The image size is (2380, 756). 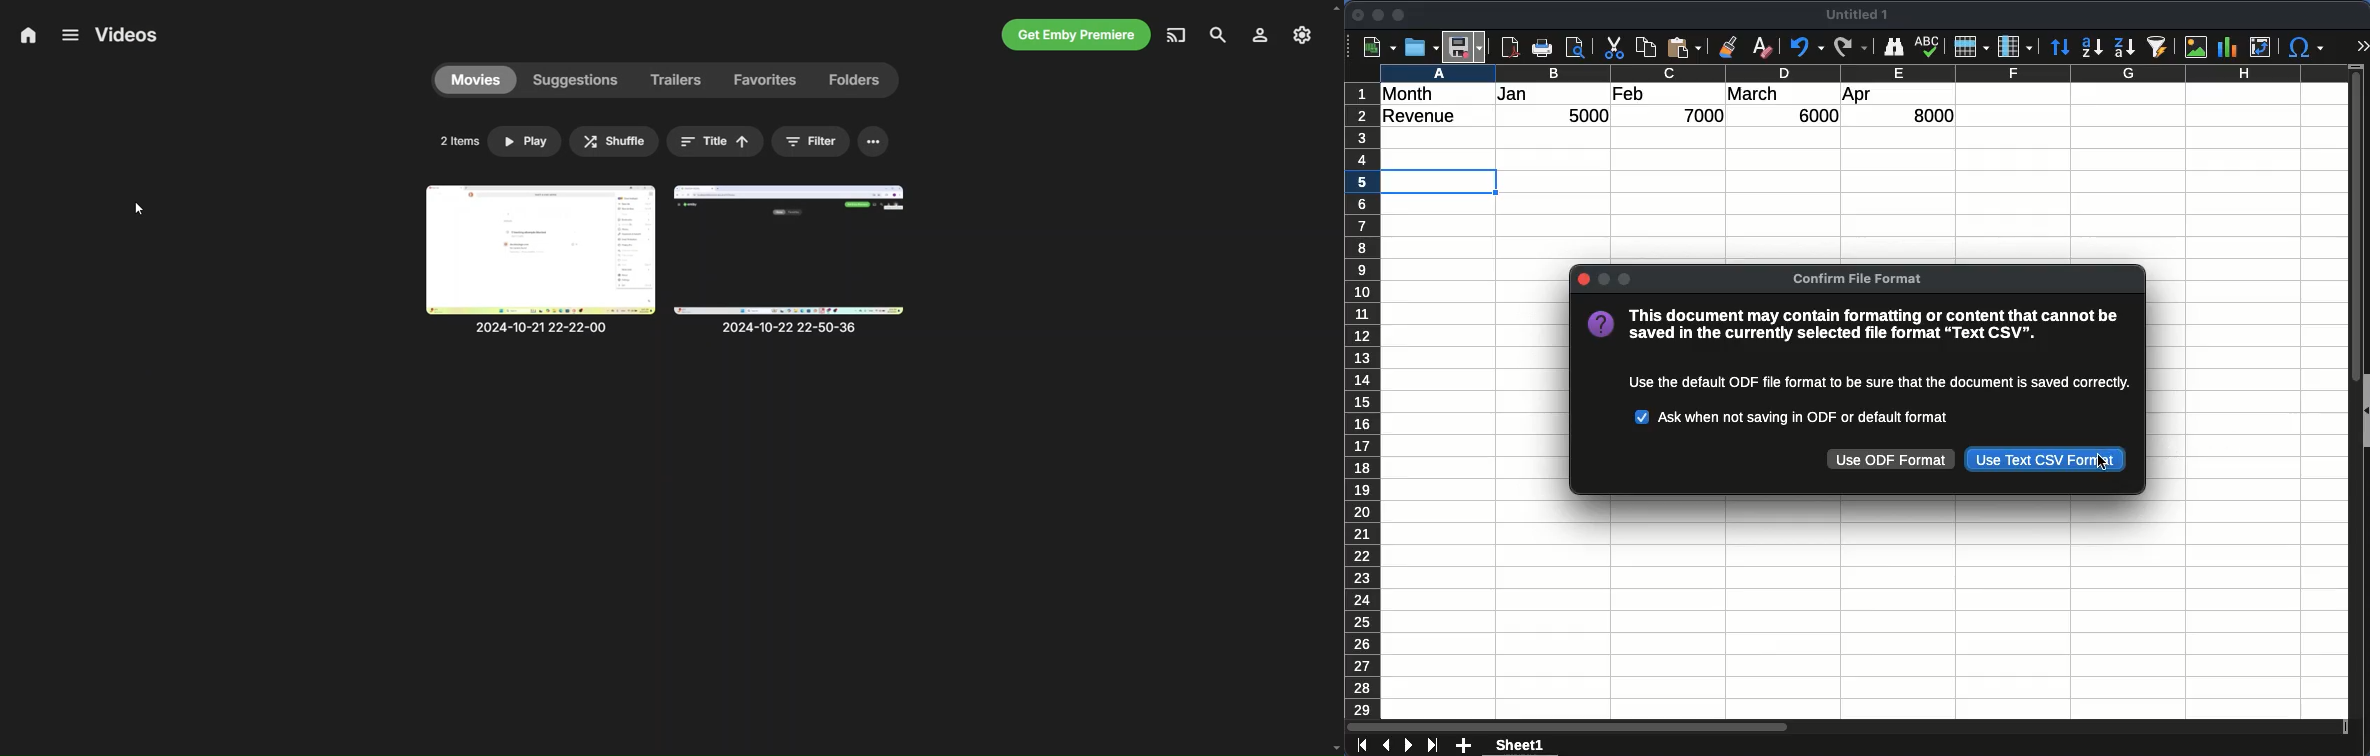 I want to click on selection, so click(x=1442, y=181).